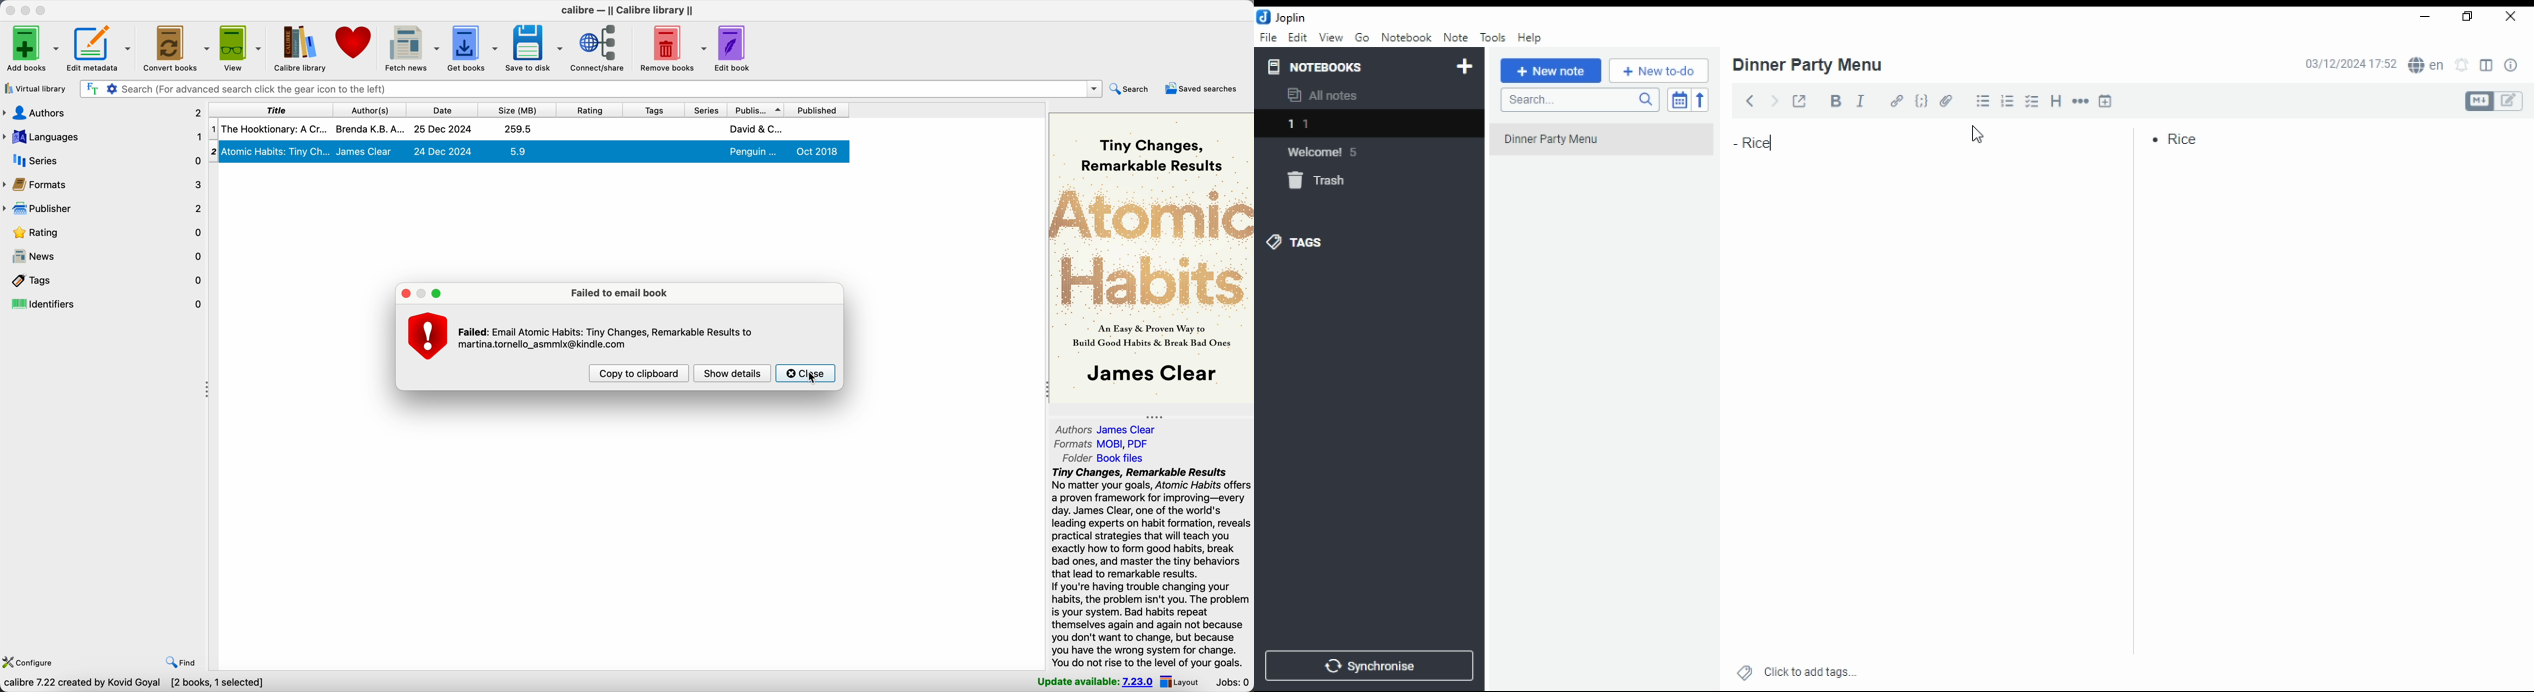 The image size is (2548, 700). I want to click on edit, so click(2511, 101).